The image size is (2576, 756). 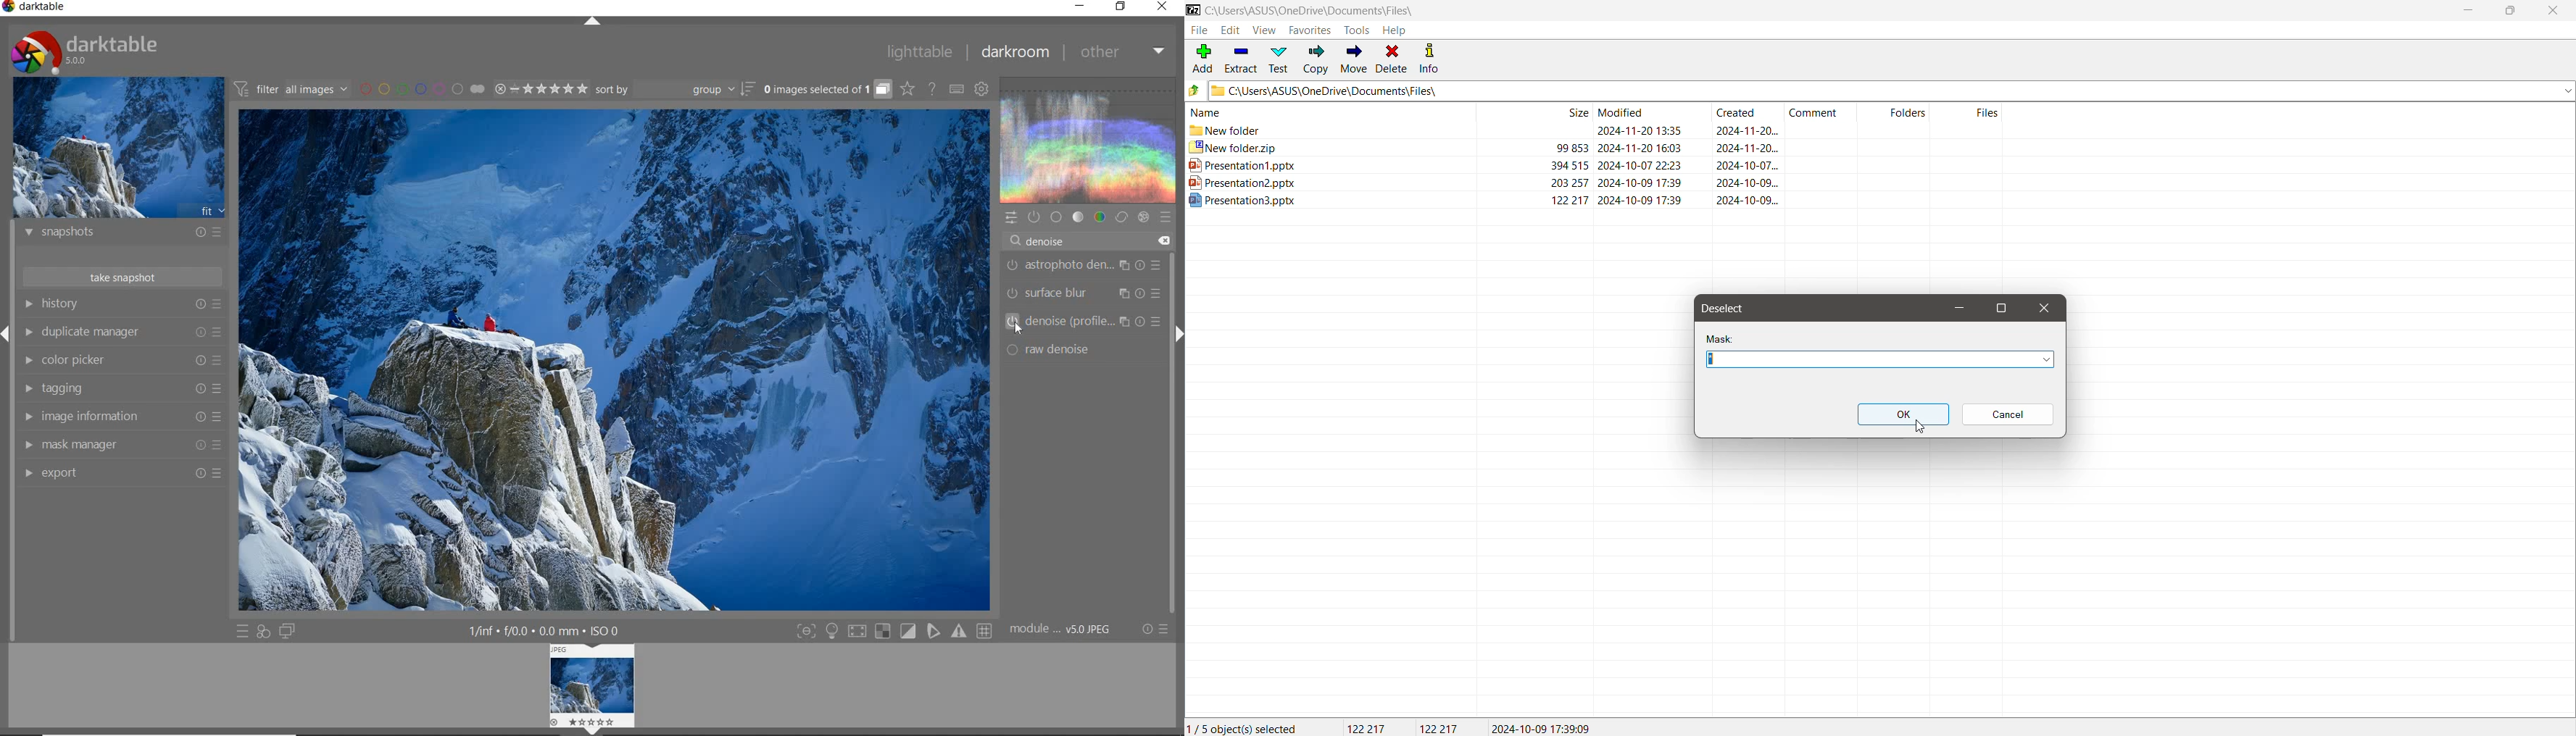 I want to click on Application Logo, so click(x=1193, y=9).